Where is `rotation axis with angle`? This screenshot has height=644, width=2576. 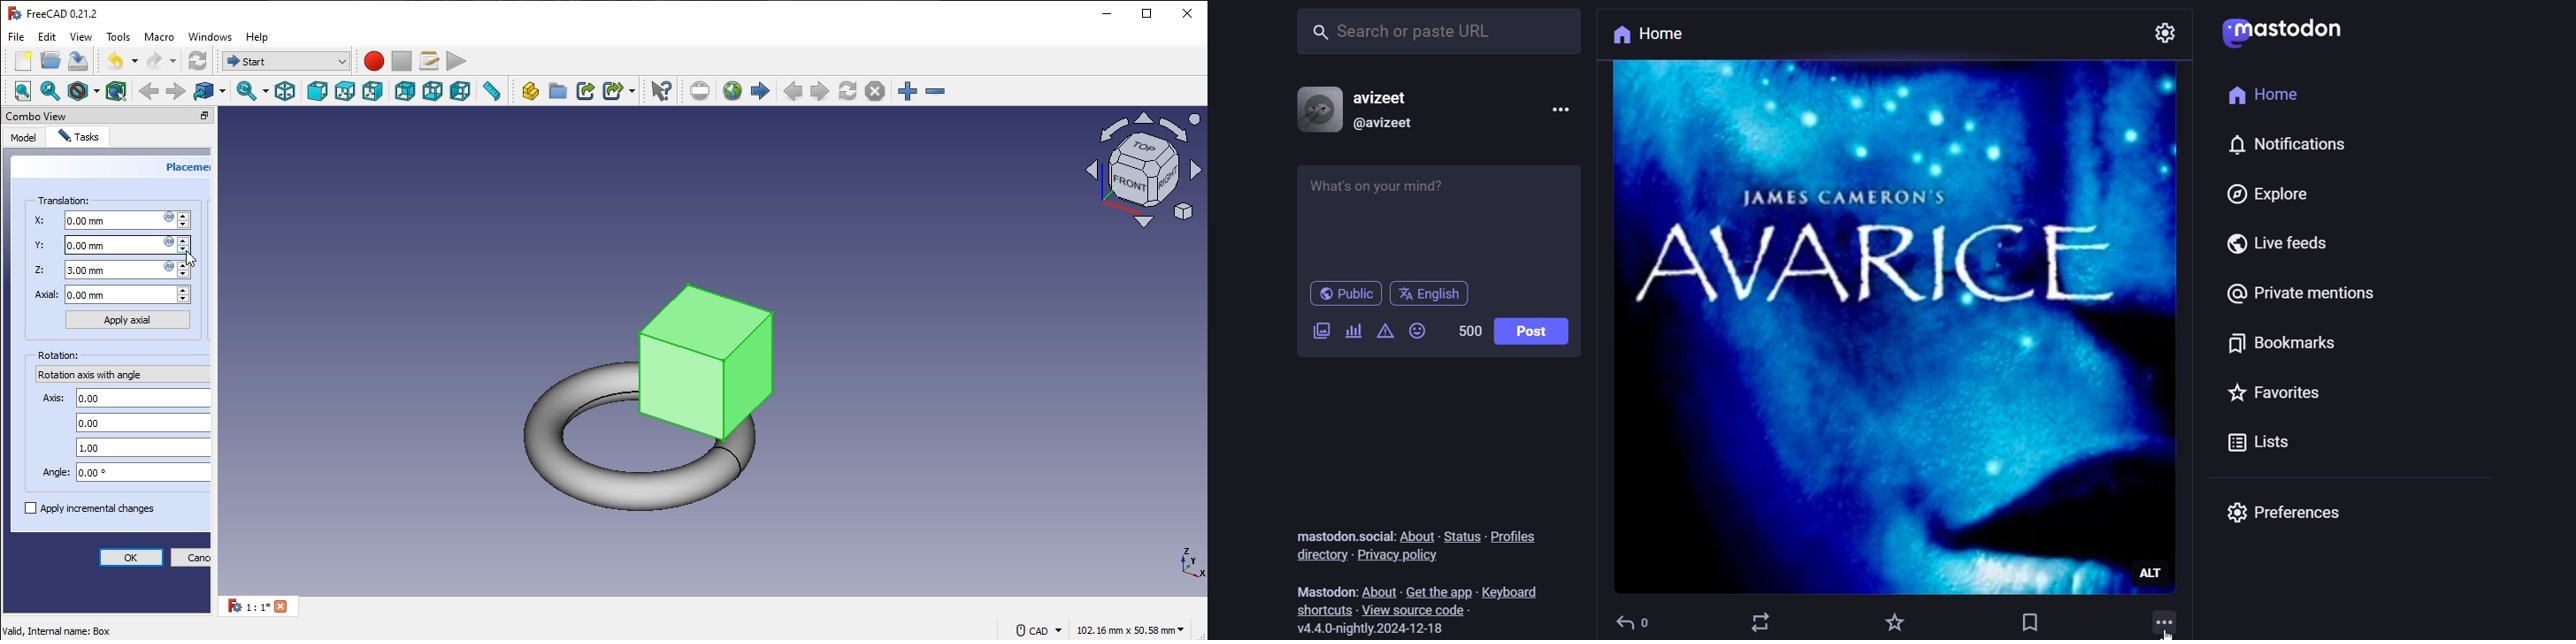
rotation axis with angle is located at coordinates (96, 377).